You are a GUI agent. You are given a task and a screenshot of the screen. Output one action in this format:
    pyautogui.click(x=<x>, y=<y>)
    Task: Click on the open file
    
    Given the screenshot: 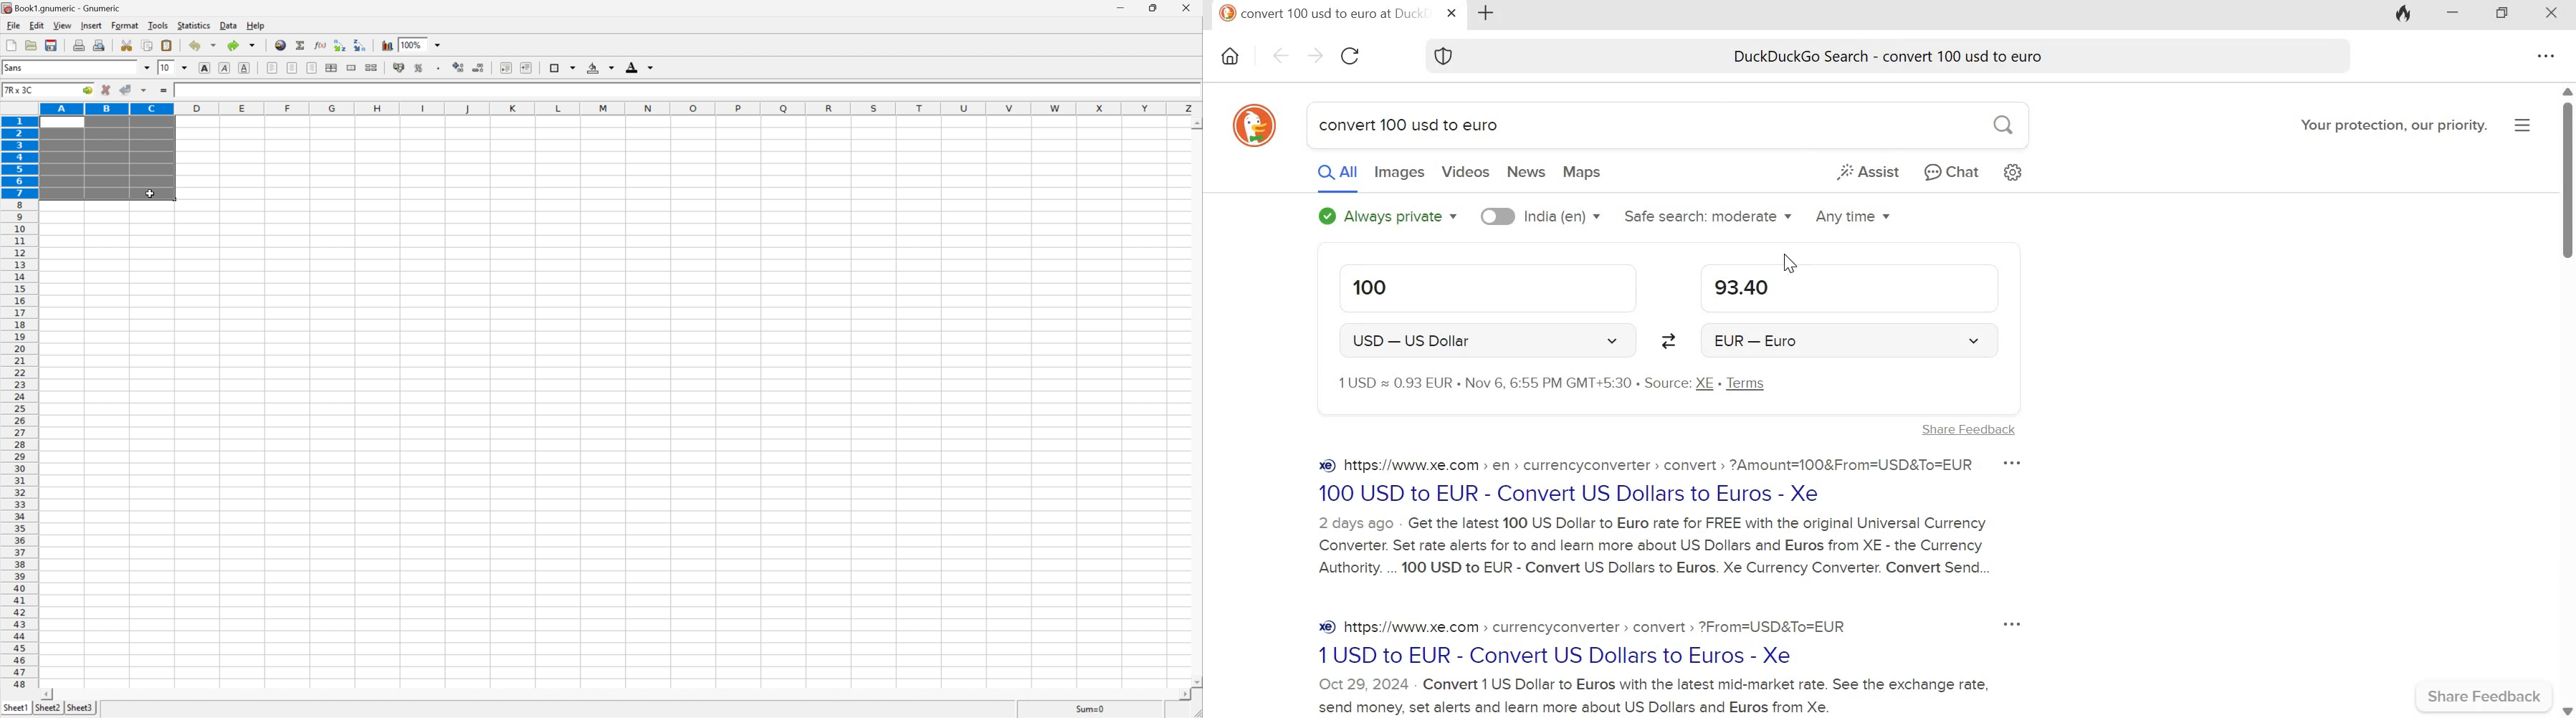 What is the action you would take?
    pyautogui.click(x=32, y=44)
    